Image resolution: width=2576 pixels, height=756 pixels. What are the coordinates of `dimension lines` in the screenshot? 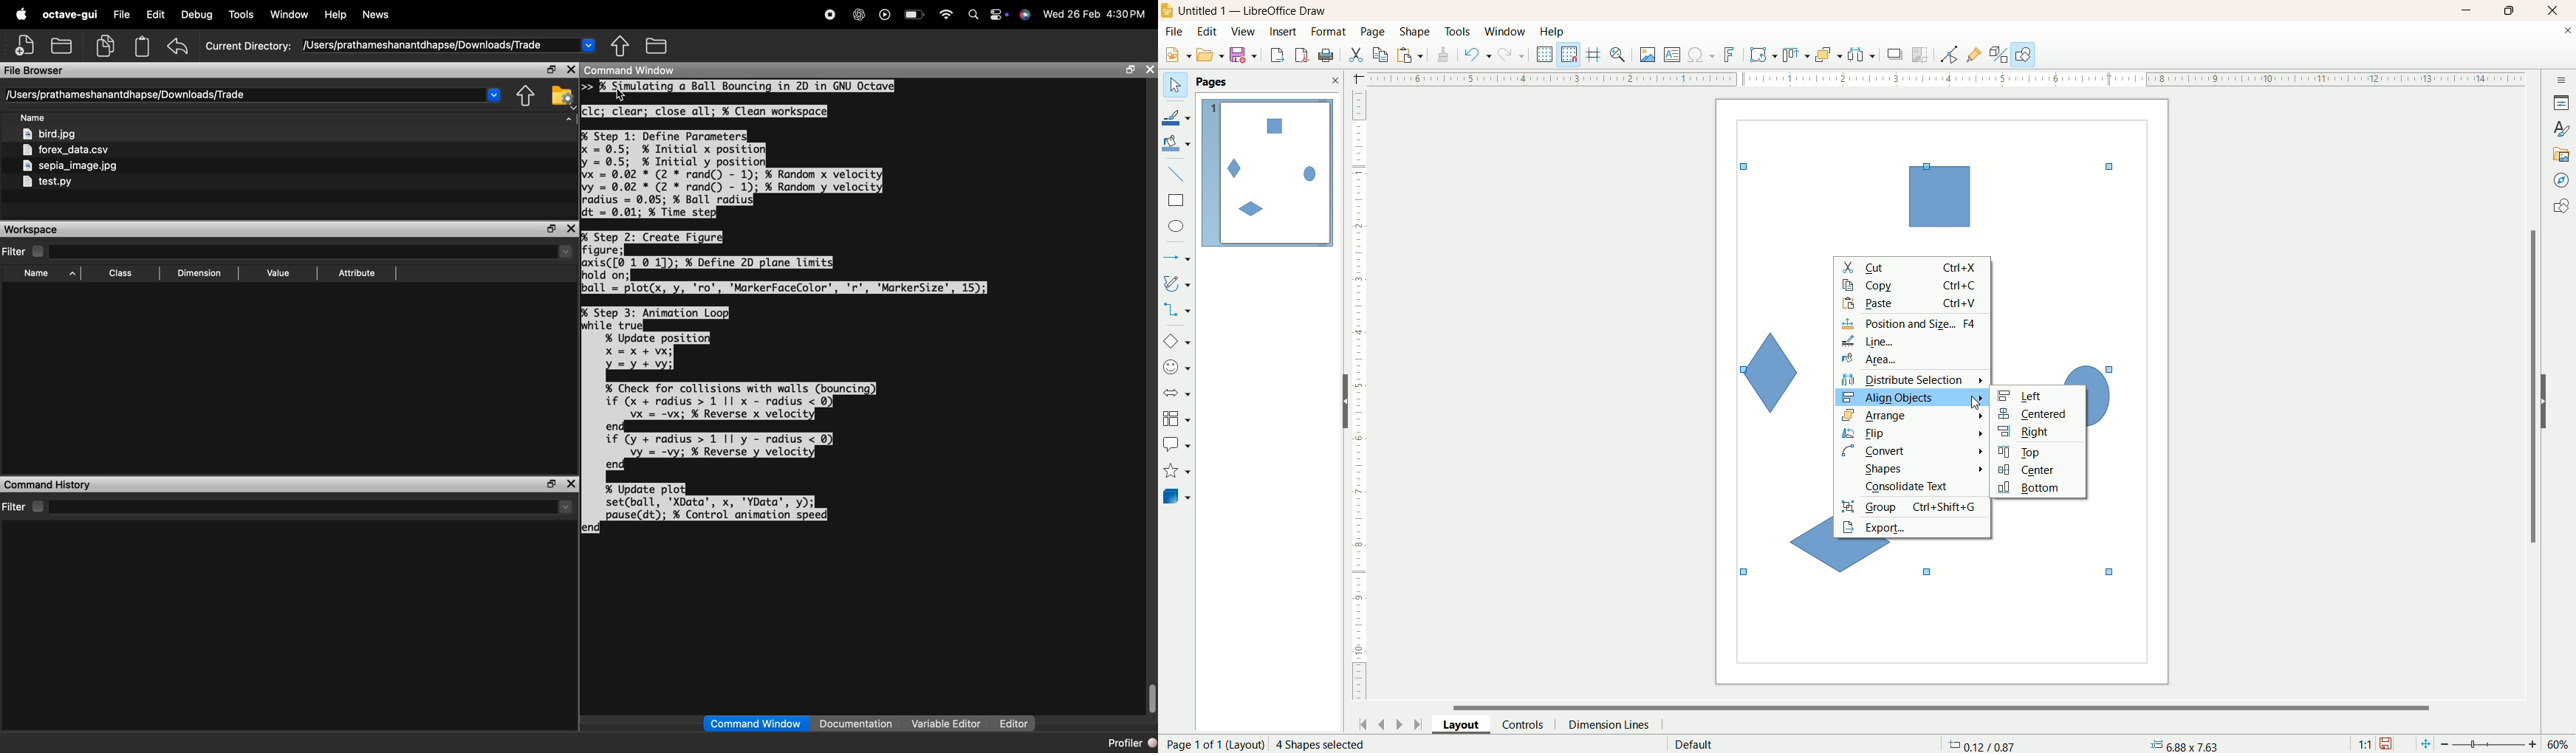 It's located at (1613, 724).